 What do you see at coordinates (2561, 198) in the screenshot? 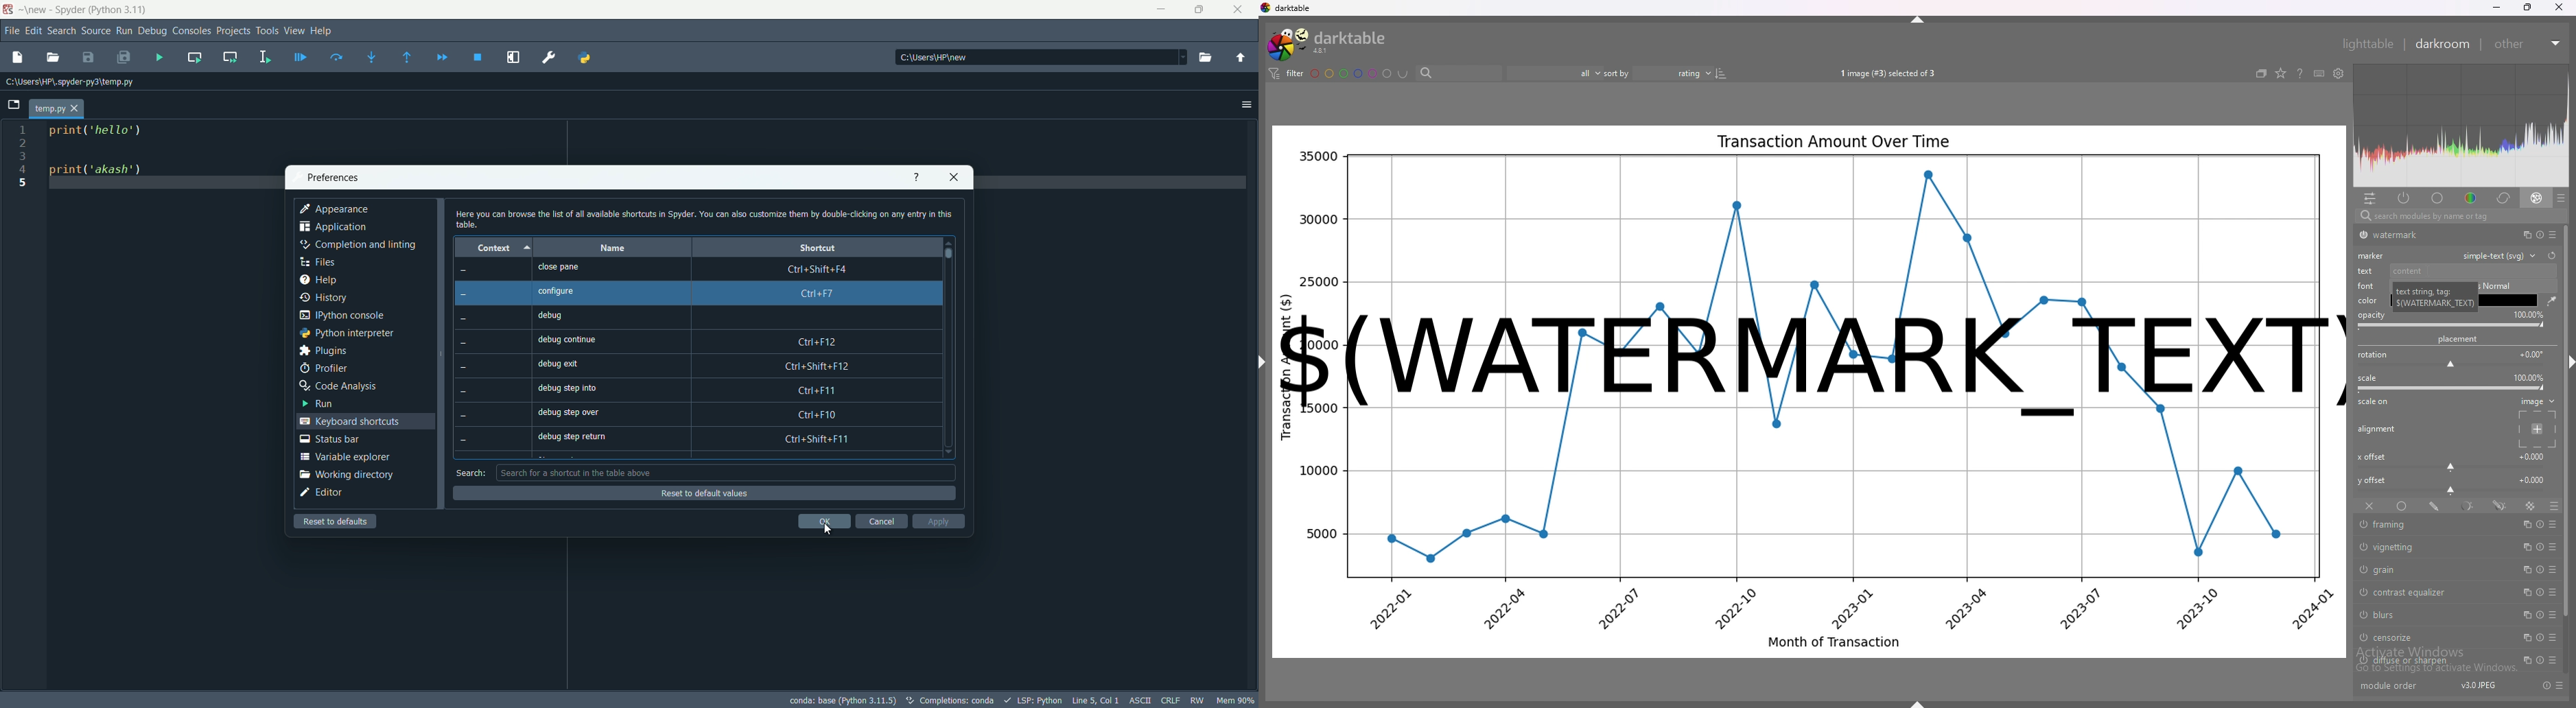
I see `presets` at bounding box center [2561, 198].